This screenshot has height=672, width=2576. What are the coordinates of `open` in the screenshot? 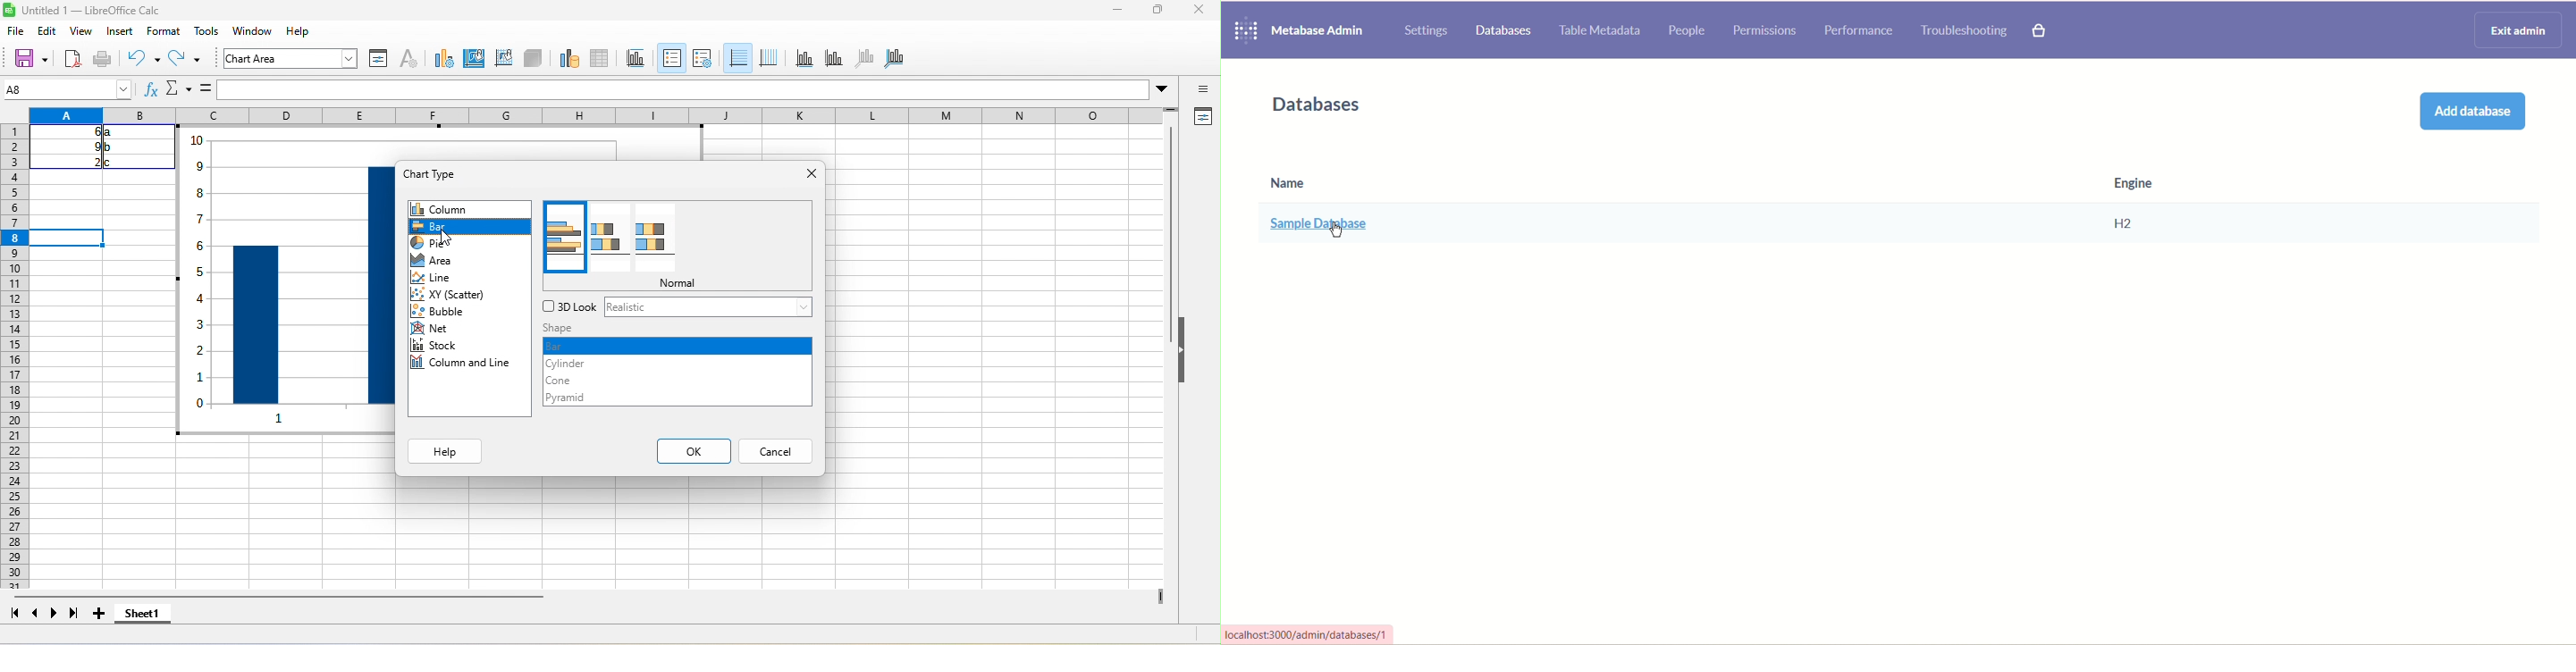 It's located at (71, 57).